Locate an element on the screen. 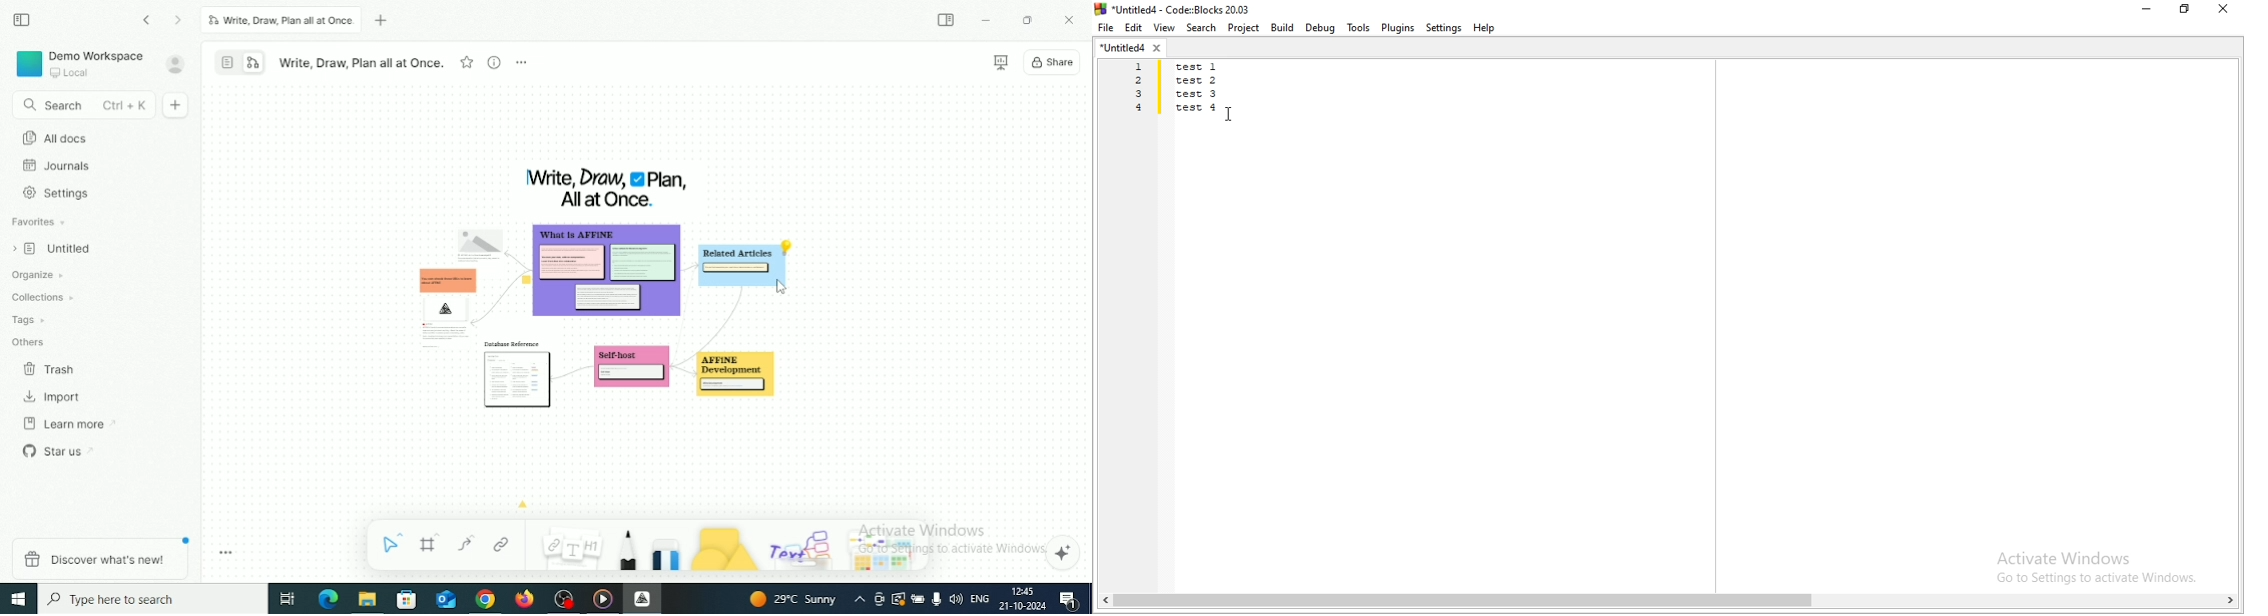 This screenshot has width=2268, height=616. Help is located at coordinates (1488, 29).